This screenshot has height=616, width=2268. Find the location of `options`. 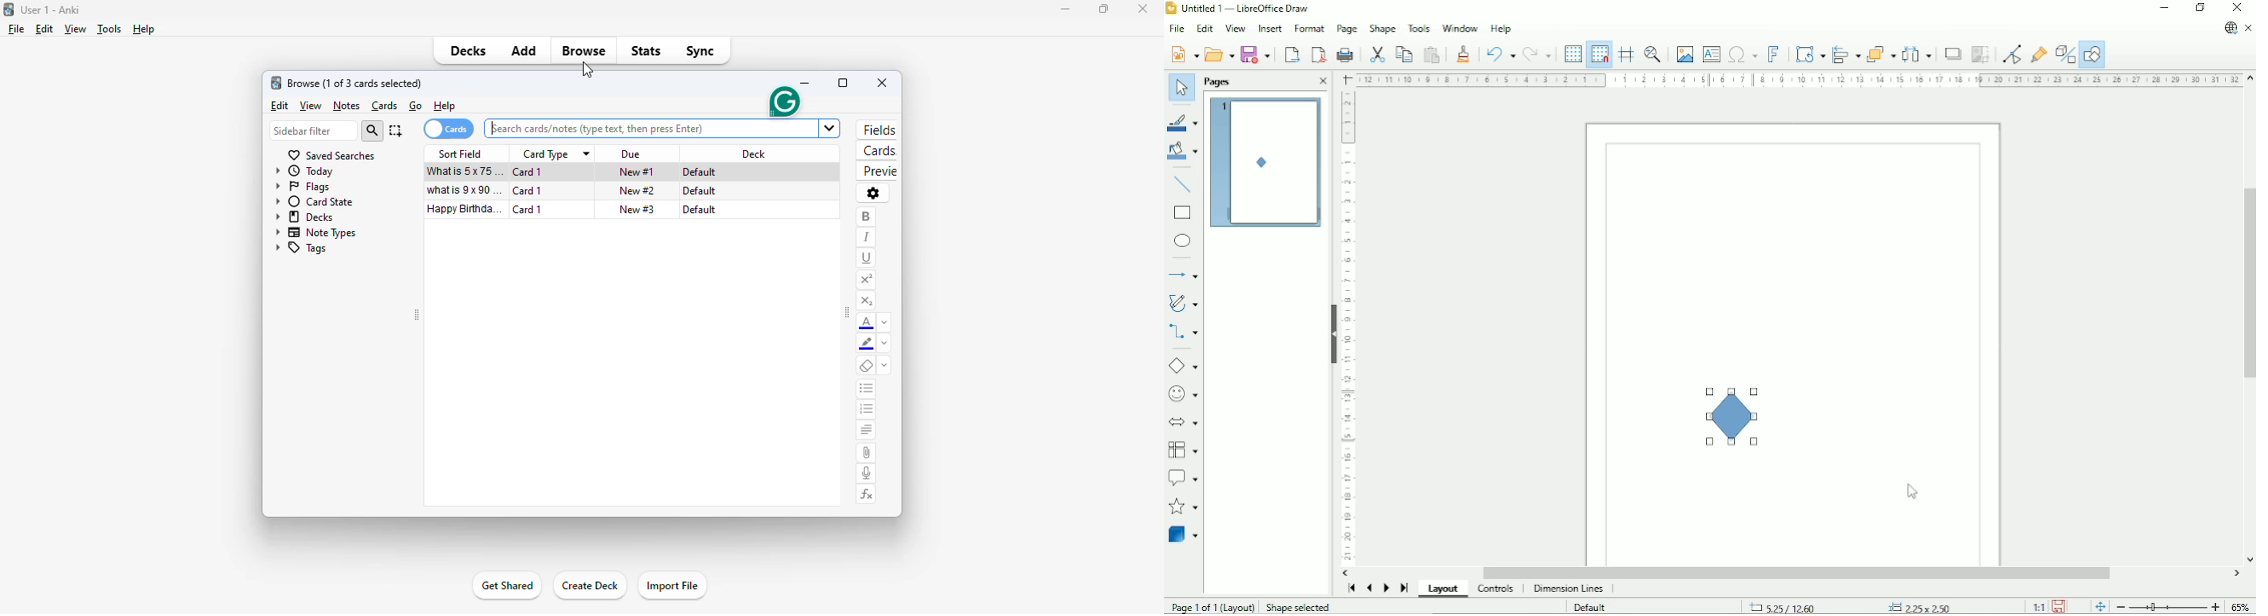

options is located at coordinates (874, 194).